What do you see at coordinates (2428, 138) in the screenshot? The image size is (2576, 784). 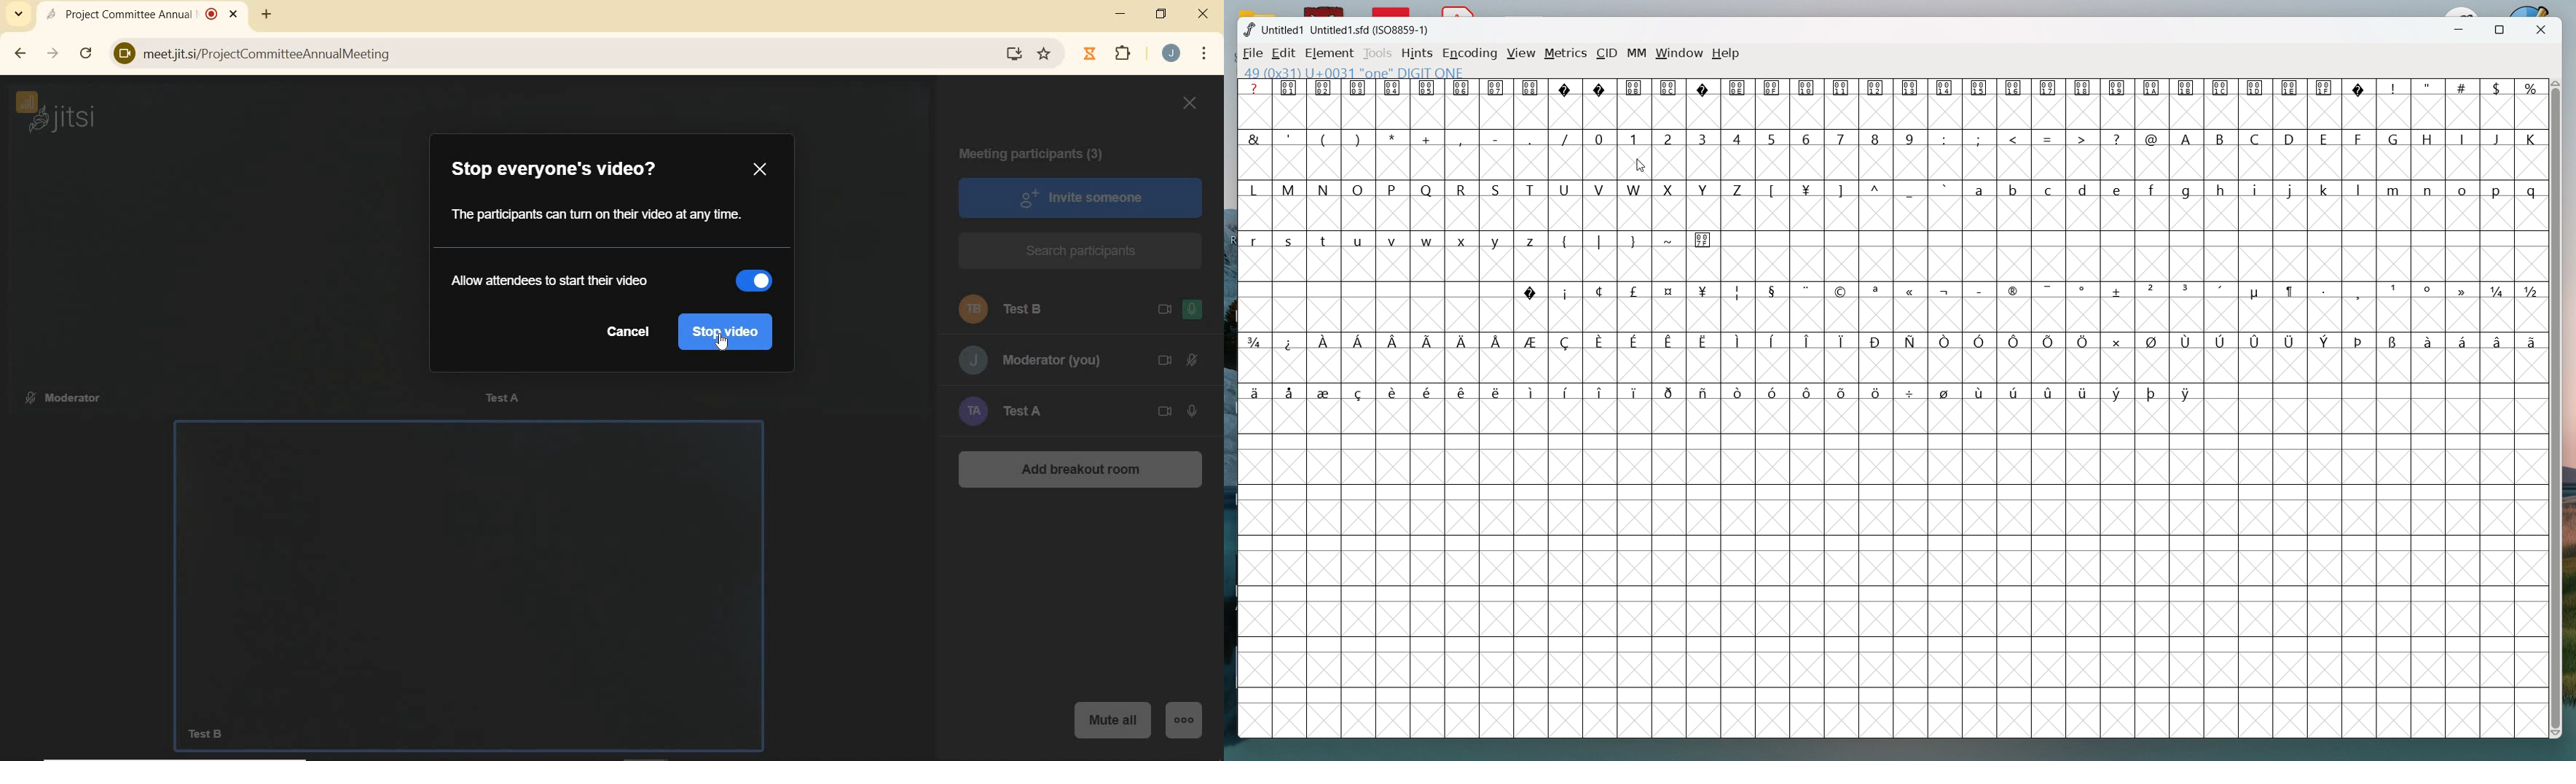 I see `H` at bounding box center [2428, 138].